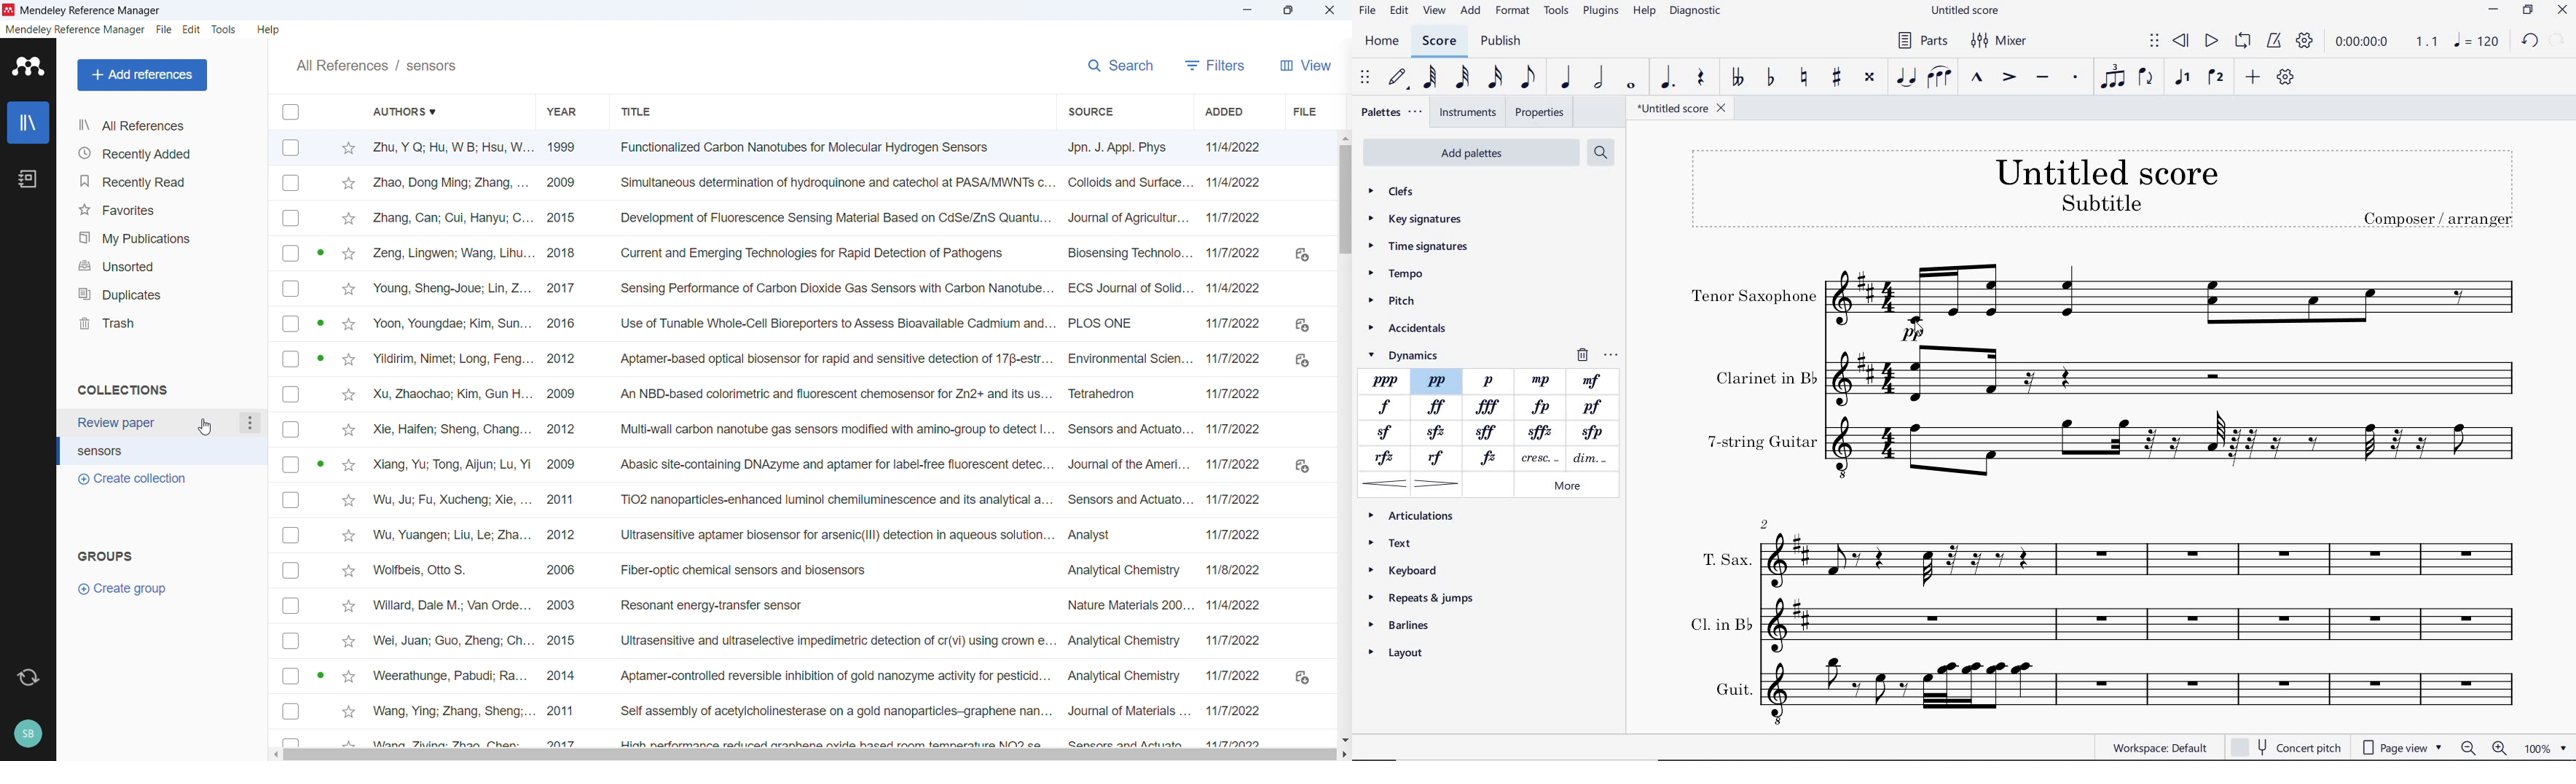 This screenshot has width=2576, height=784. I want to click on minimize, so click(2493, 9).